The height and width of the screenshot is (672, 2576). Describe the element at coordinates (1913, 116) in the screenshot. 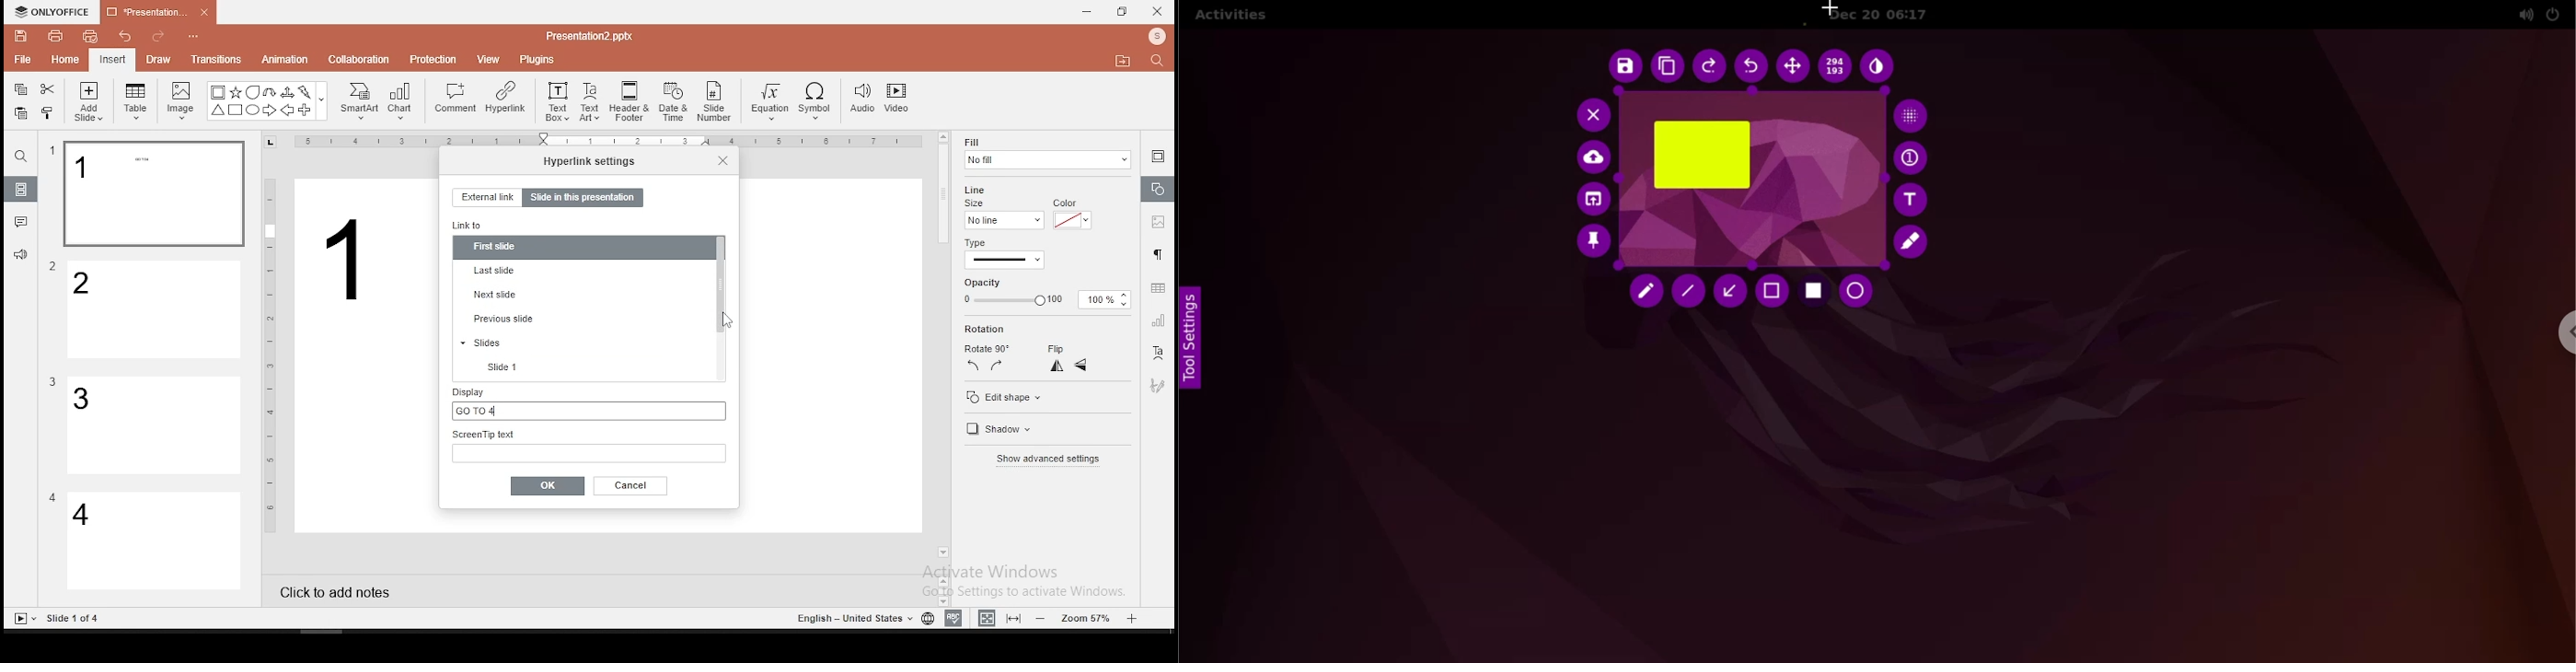

I see `pixellete` at that location.